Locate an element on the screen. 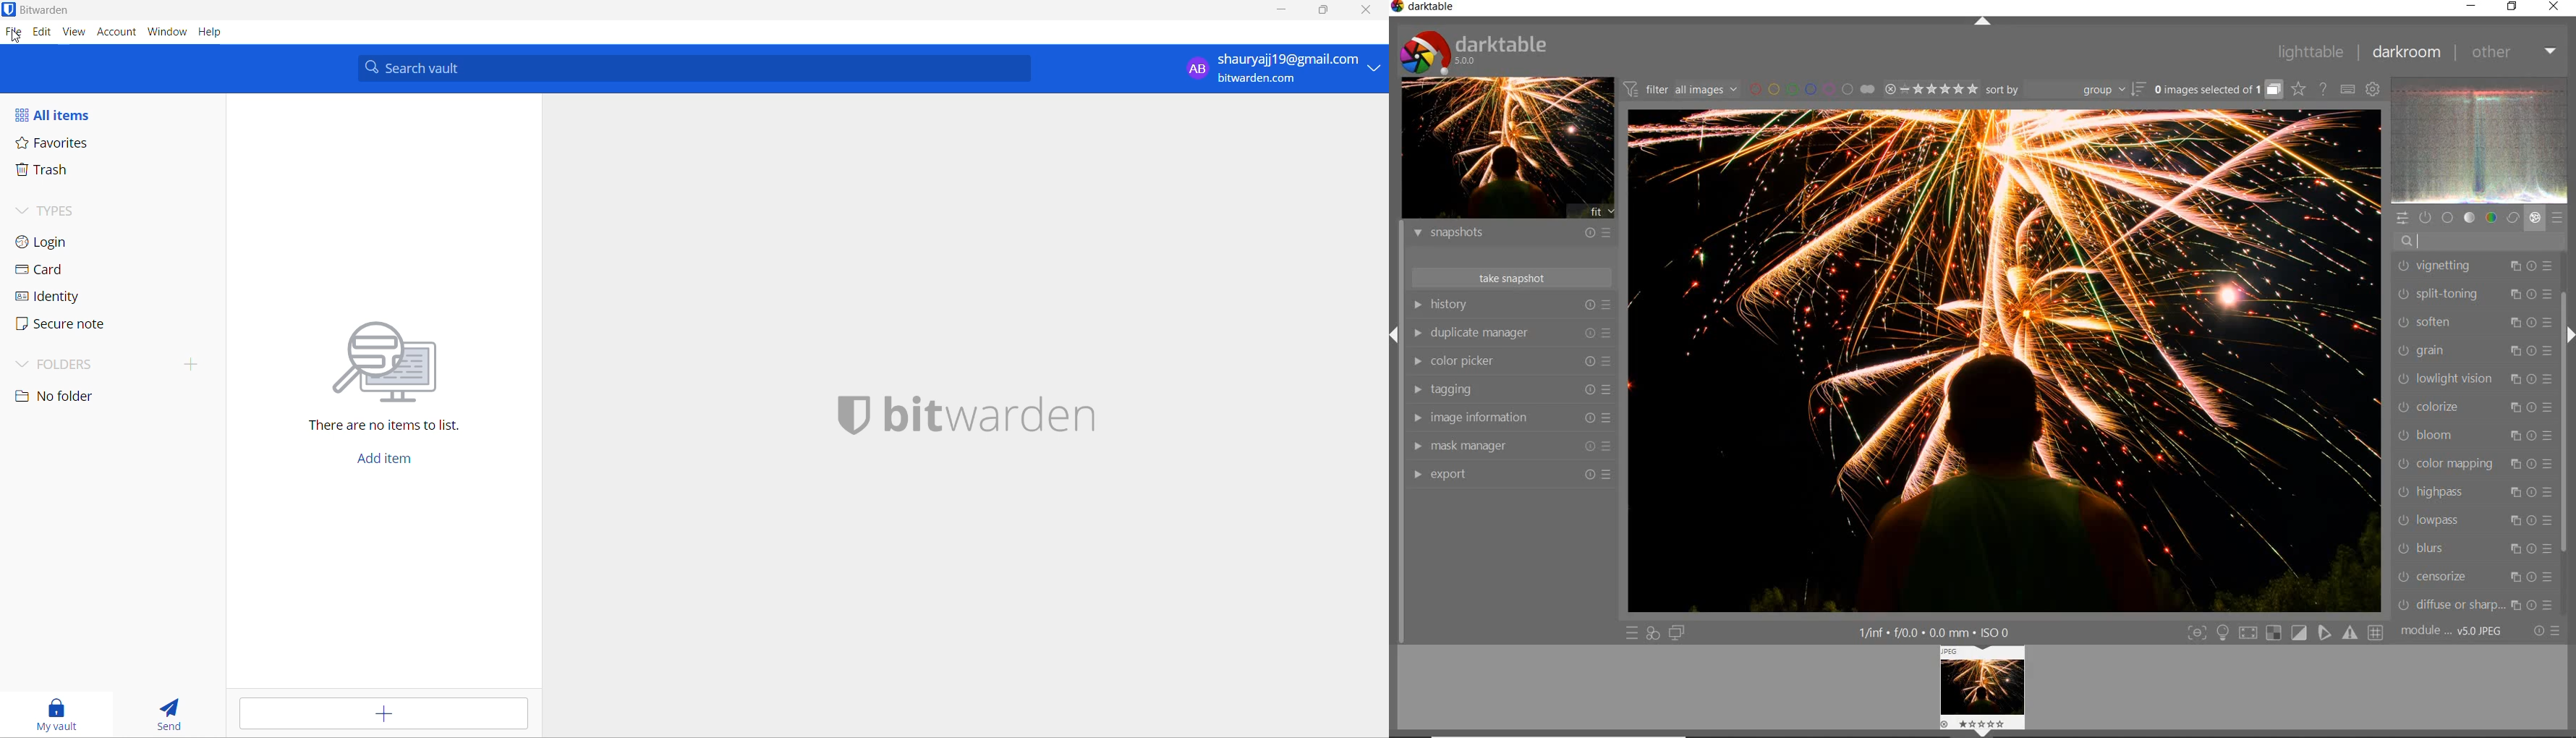 The width and height of the screenshot is (2576, 756). CURSOR is located at coordinates (2441, 240).